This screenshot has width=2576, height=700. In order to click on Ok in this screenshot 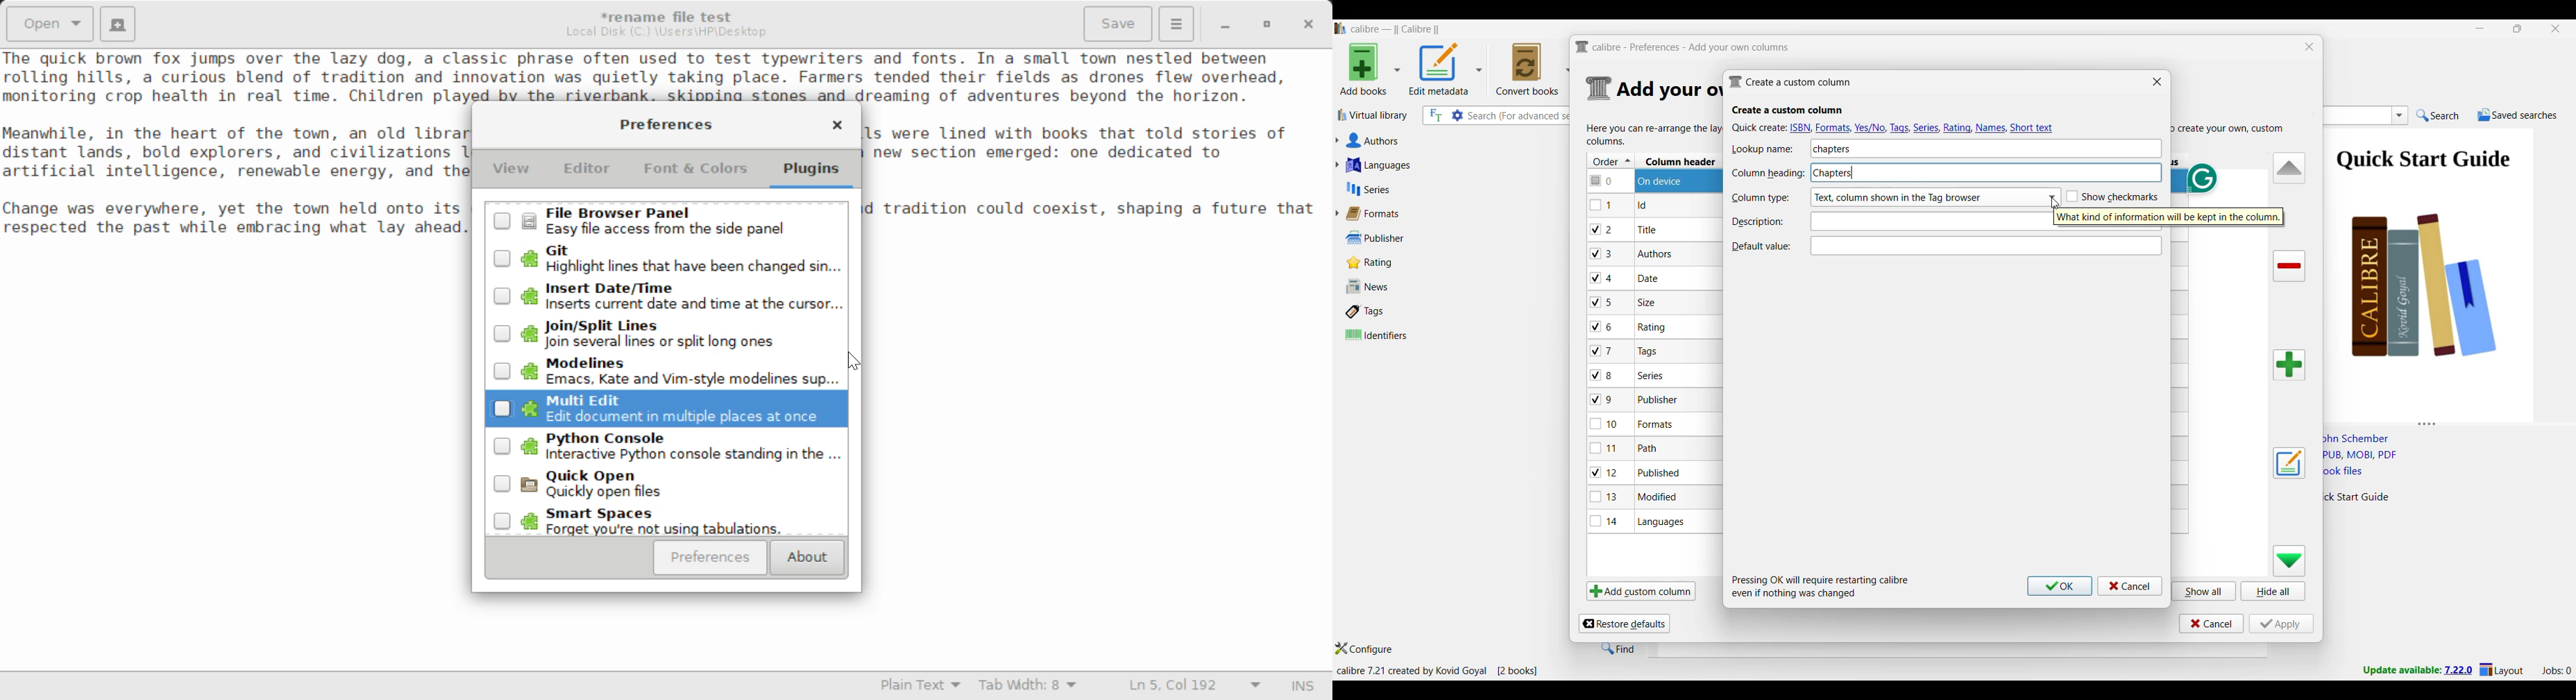, I will do `click(2060, 586)`.